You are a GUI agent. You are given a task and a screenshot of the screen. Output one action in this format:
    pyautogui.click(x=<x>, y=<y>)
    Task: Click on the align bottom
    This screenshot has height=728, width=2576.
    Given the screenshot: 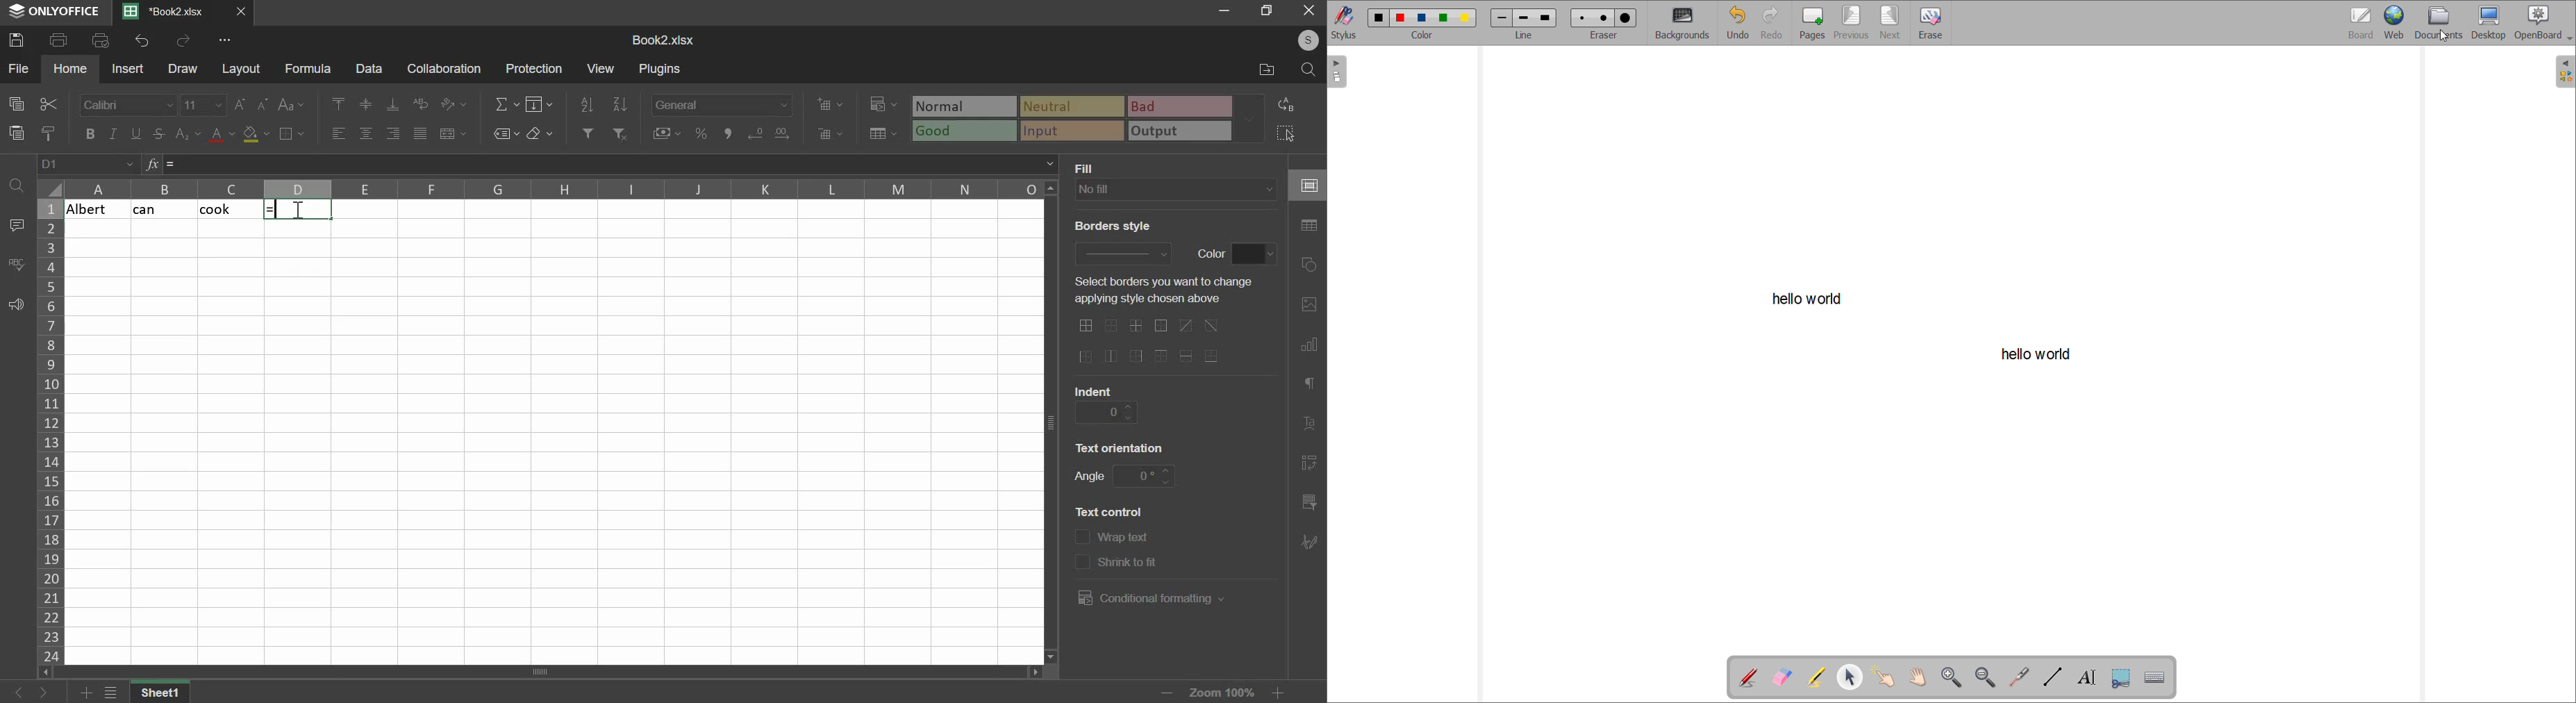 What is the action you would take?
    pyautogui.click(x=393, y=104)
    